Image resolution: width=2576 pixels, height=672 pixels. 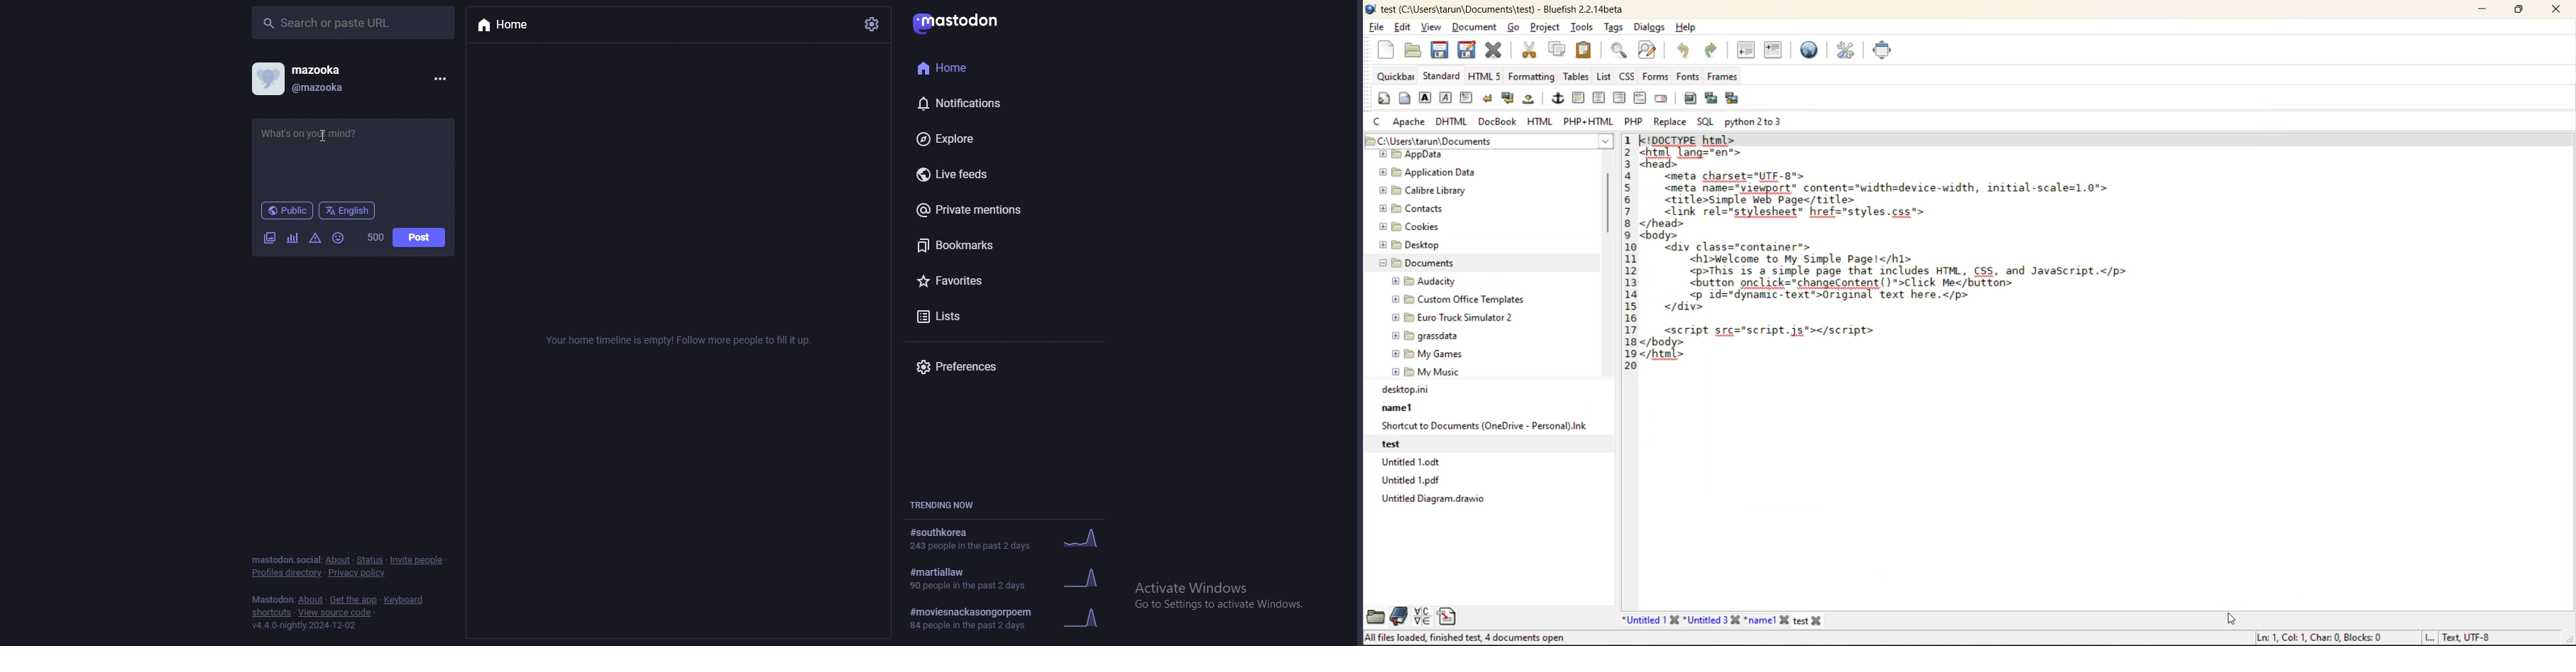 I want to click on sql, so click(x=1704, y=121).